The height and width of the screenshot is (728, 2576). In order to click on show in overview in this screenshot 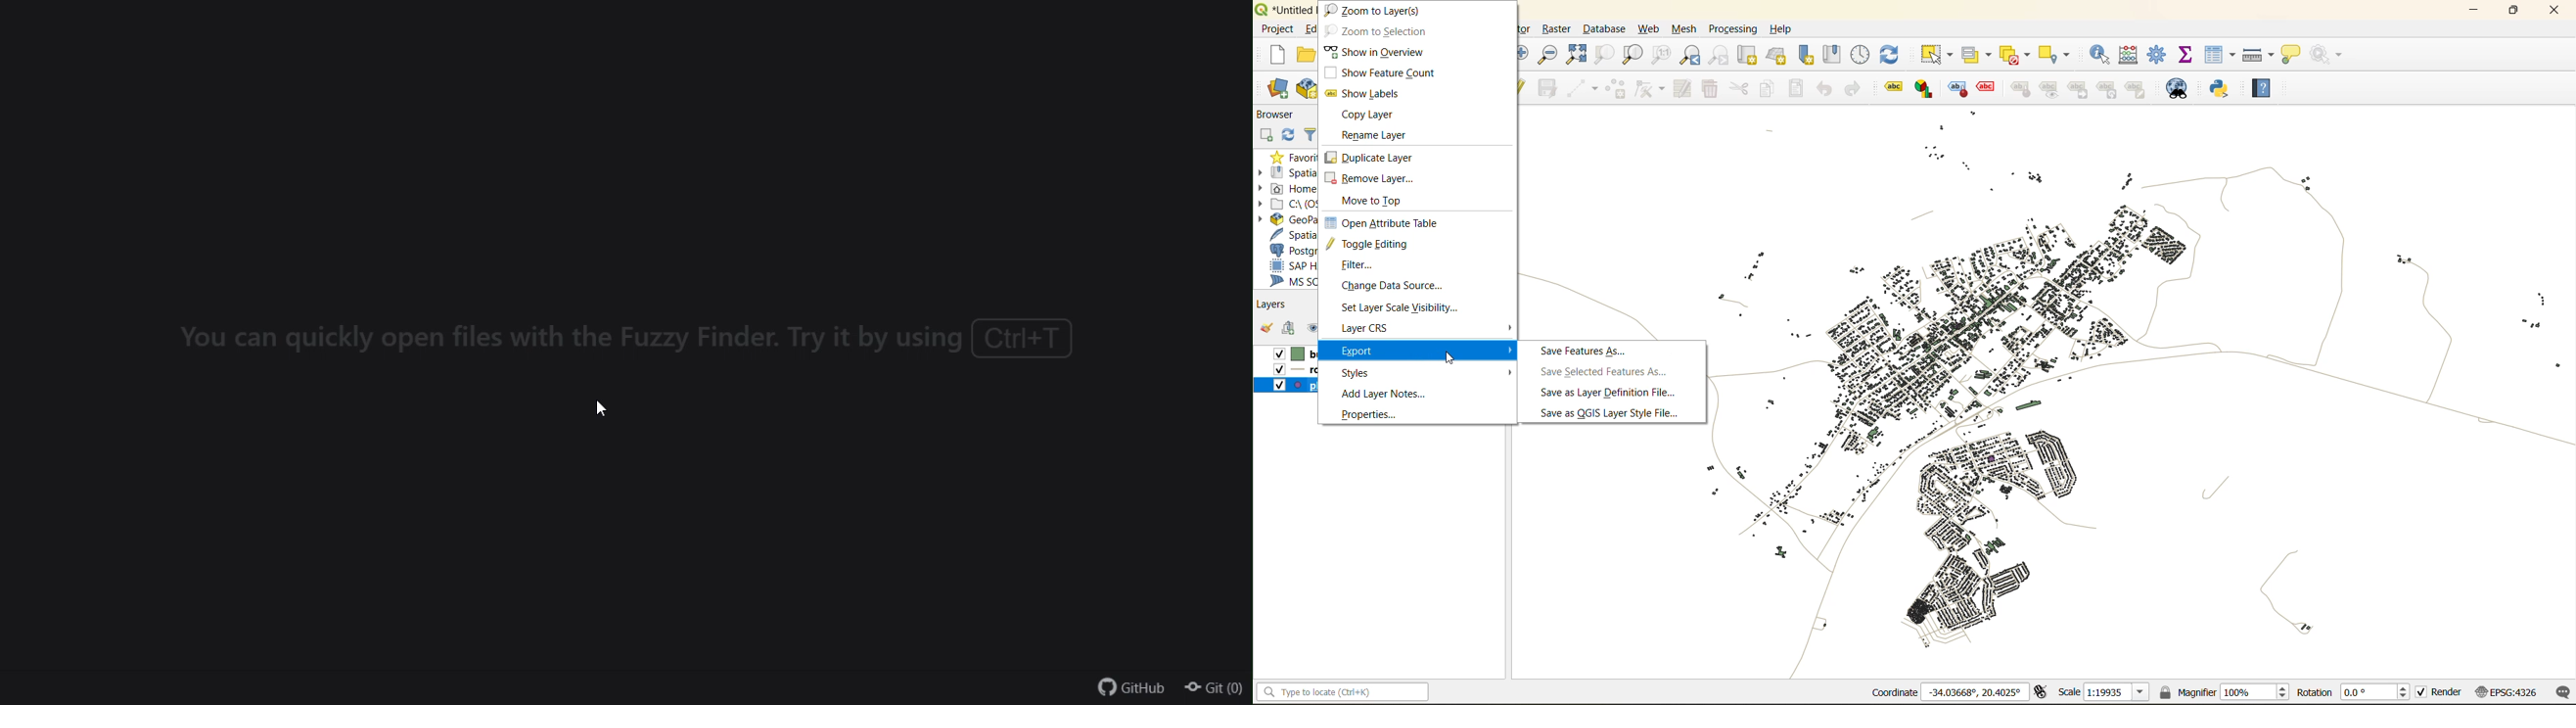, I will do `click(1378, 51)`.